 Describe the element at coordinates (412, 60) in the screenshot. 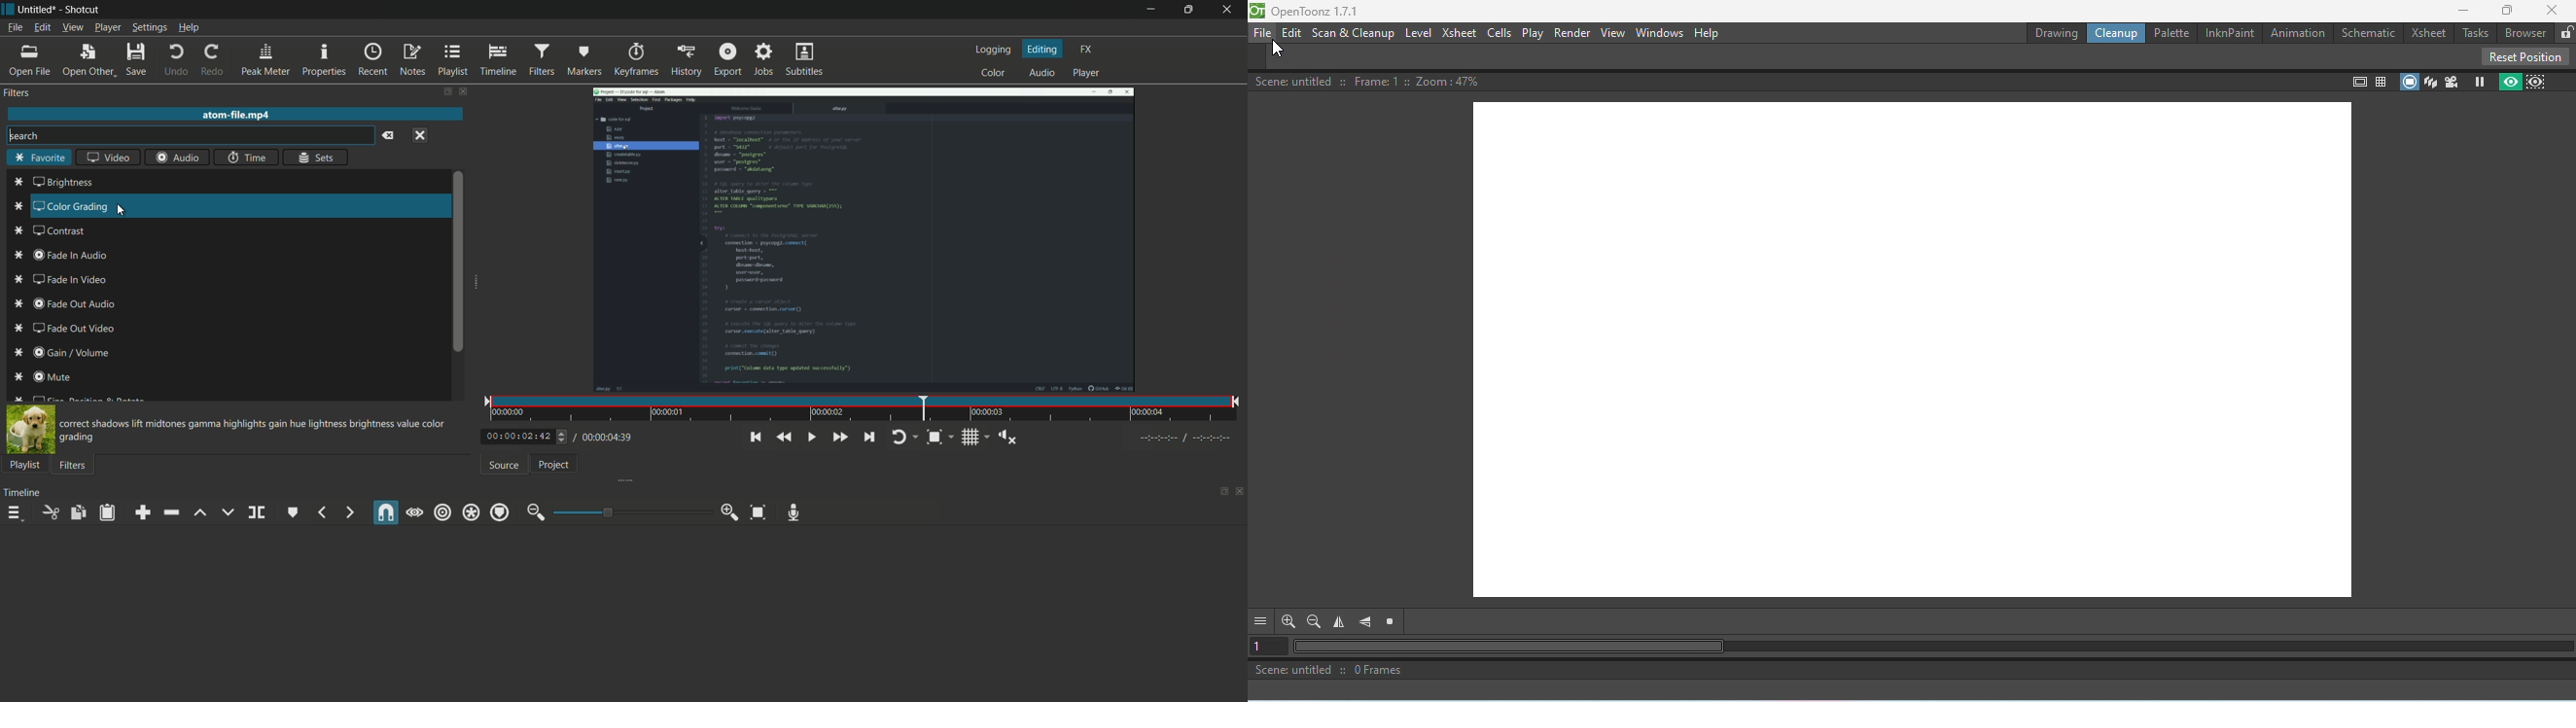

I see `notes` at that location.